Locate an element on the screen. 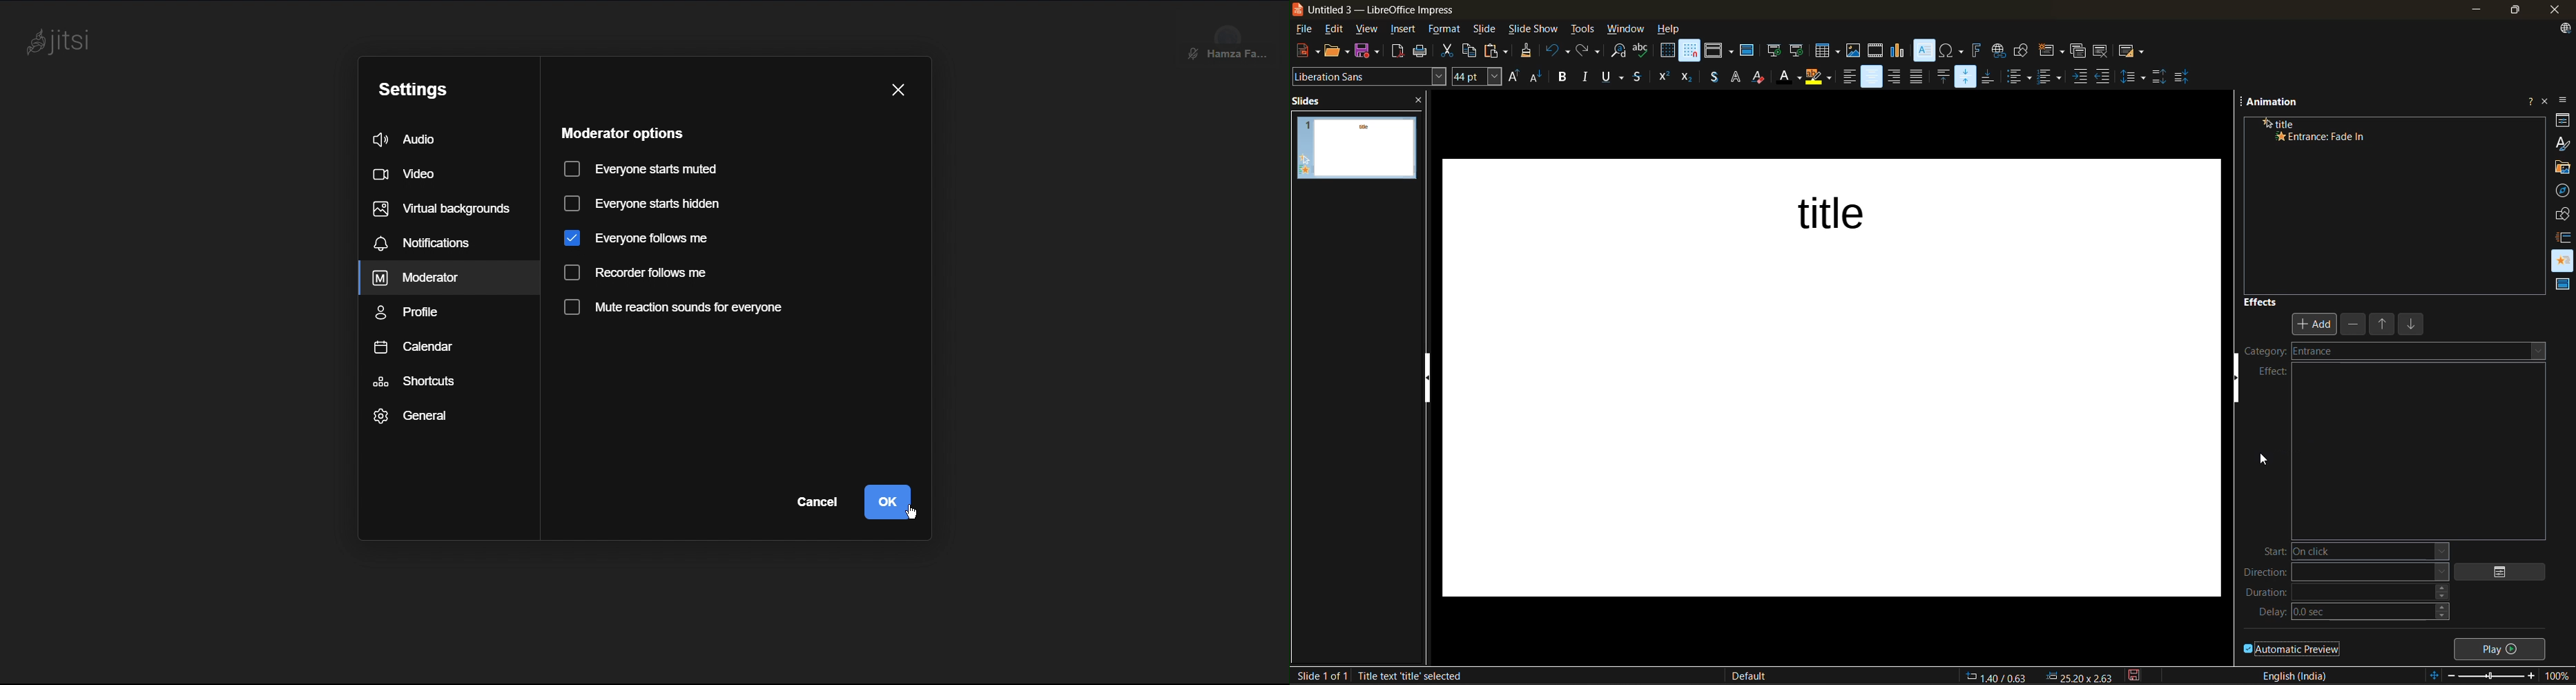  find and replace is located at coordinates (1619, 52).